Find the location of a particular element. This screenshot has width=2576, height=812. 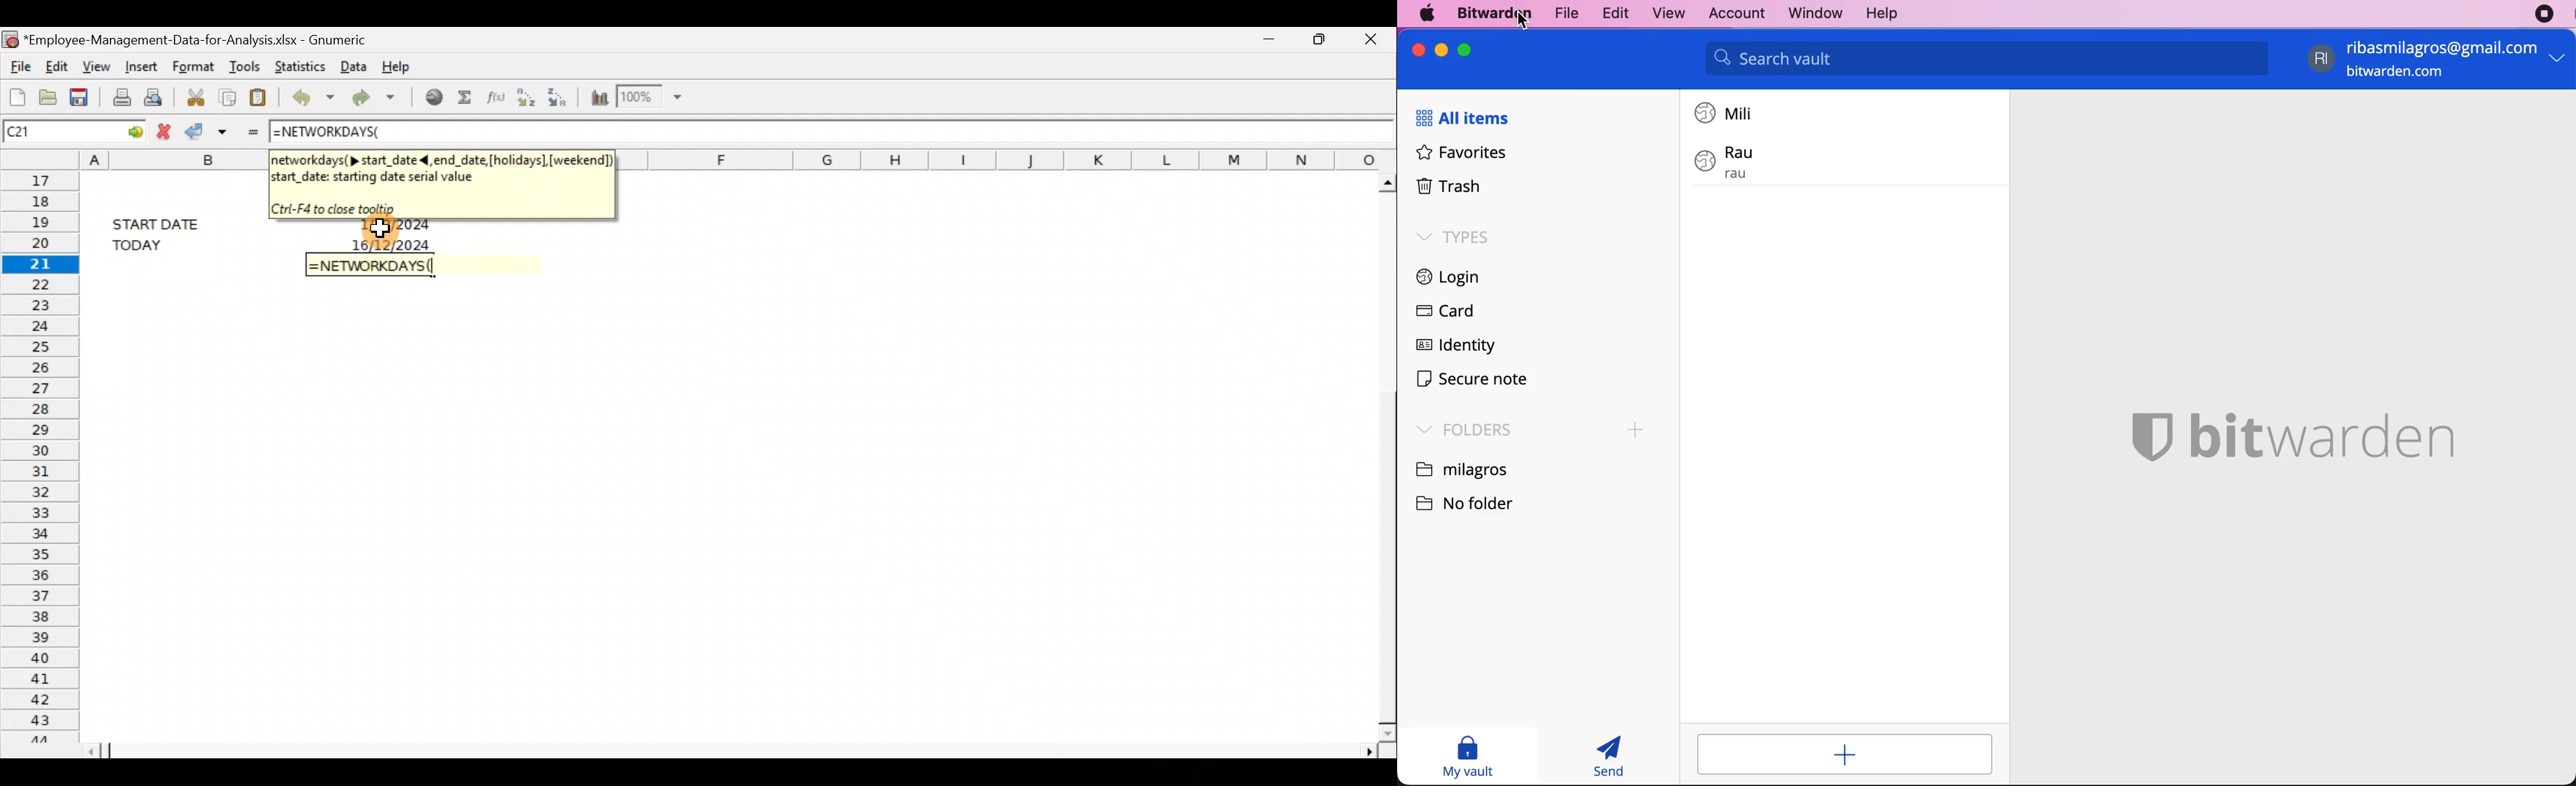

Copy the selection is located at coordinates (229, 95).